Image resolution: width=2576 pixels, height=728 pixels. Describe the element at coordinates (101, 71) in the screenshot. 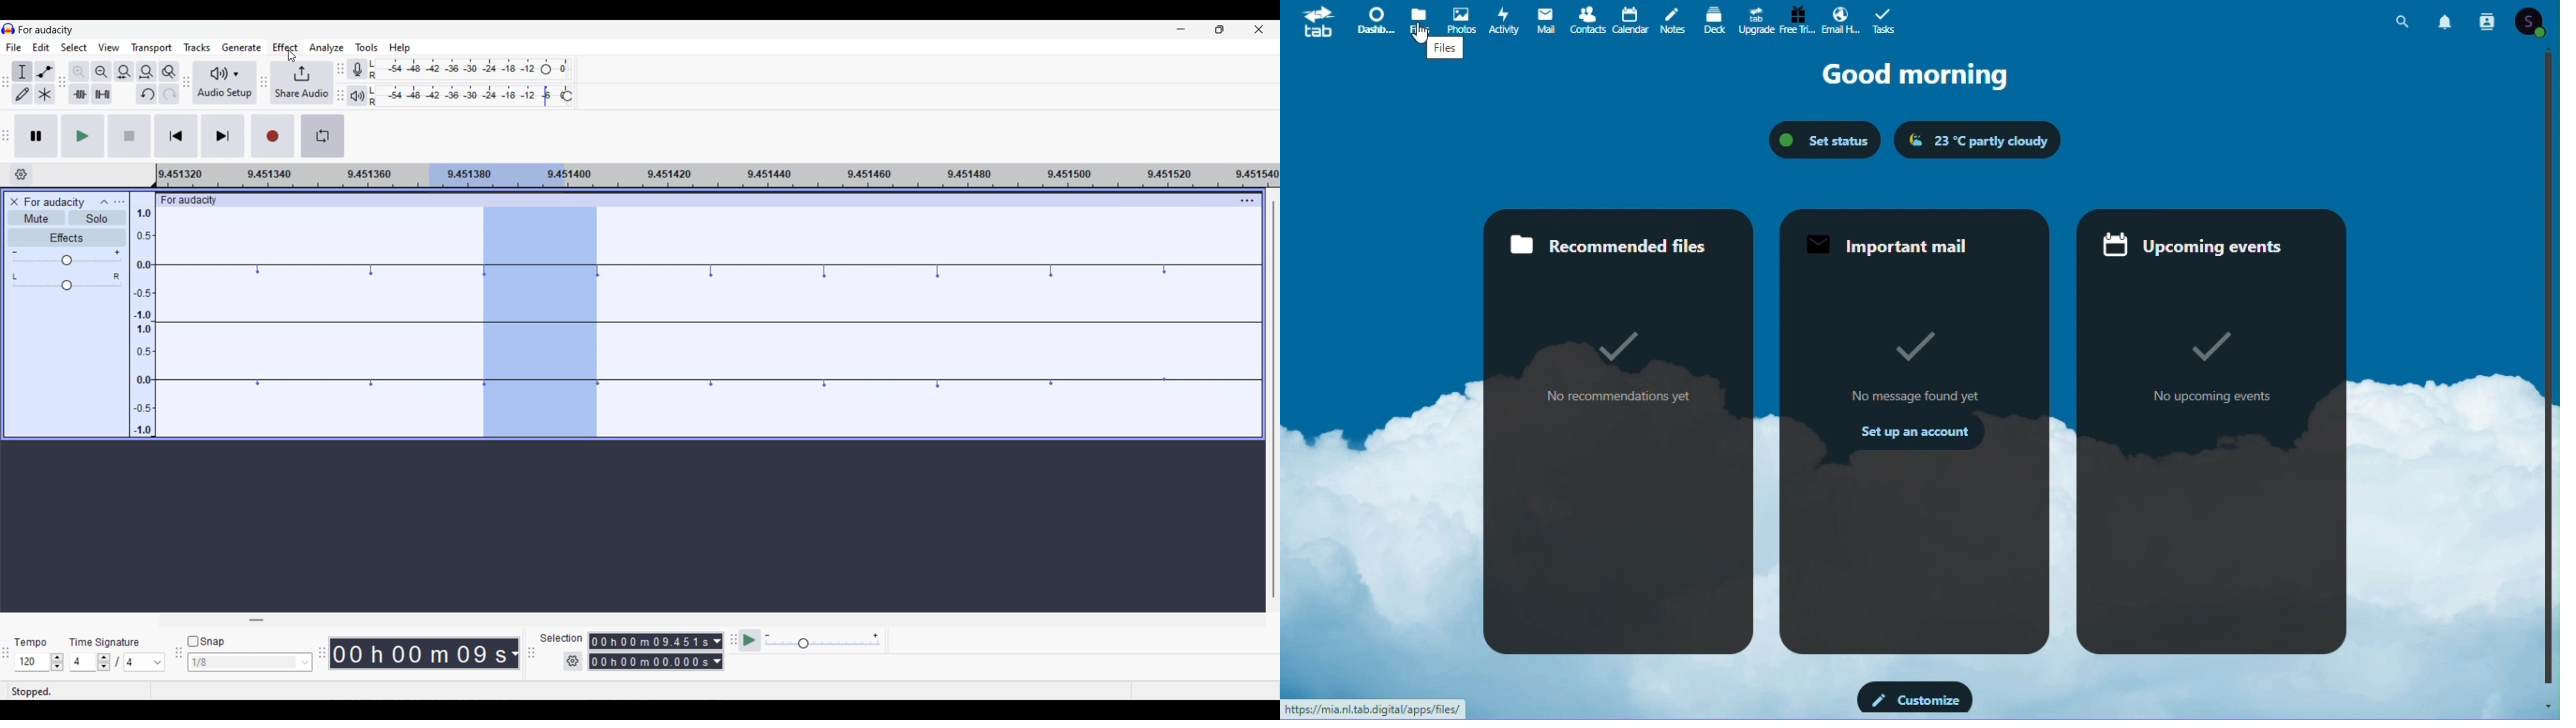

I see `Zoom out` at that location.